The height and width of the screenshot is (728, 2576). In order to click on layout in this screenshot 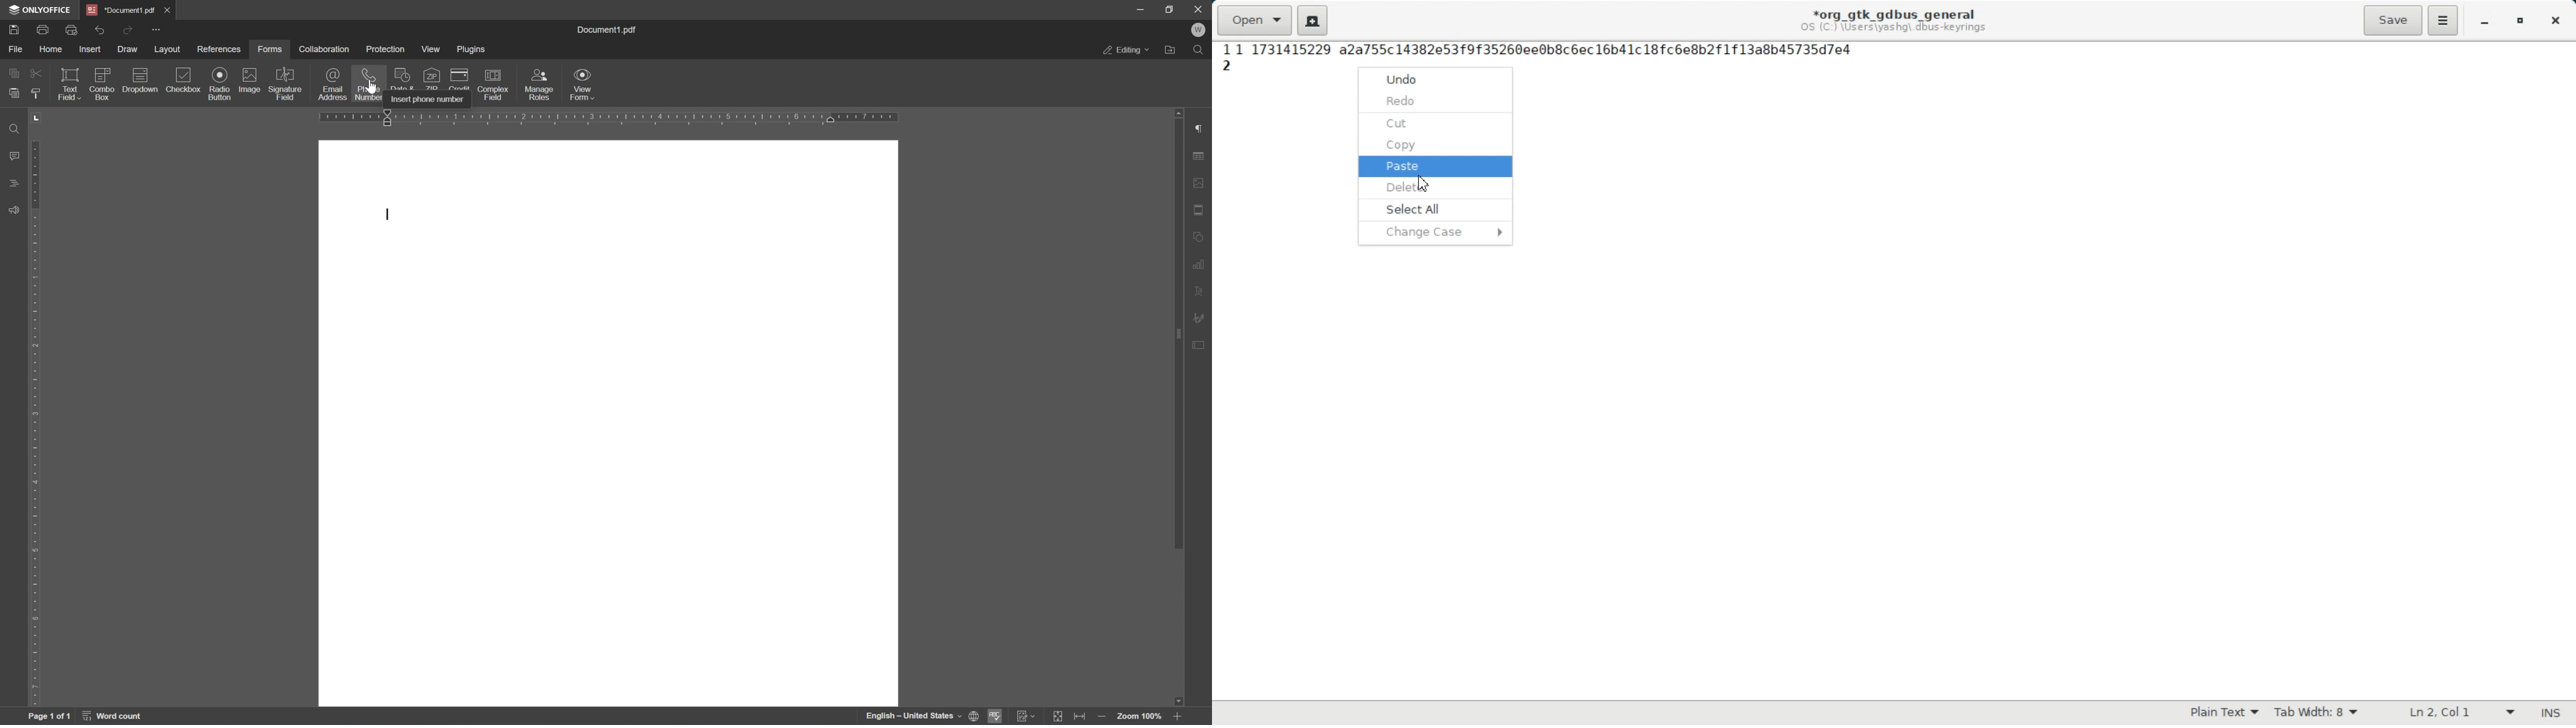, I will do `click(169, 50)`.